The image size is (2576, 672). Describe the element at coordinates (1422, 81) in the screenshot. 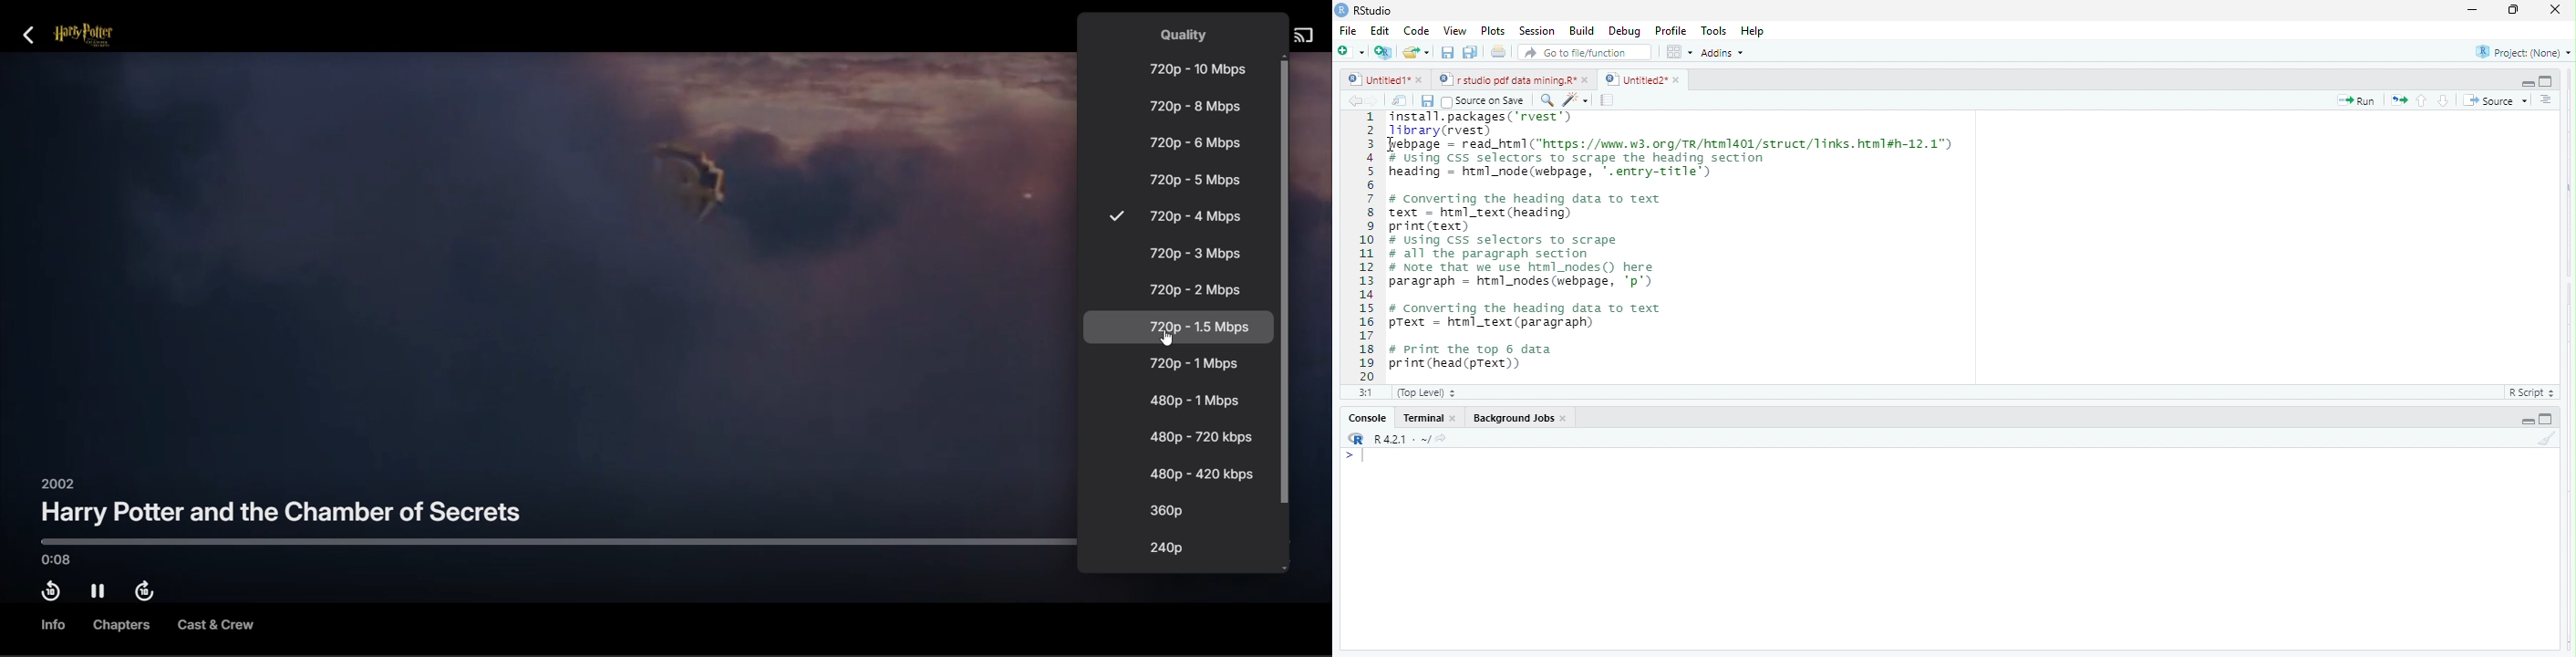

I see `close` at that location.